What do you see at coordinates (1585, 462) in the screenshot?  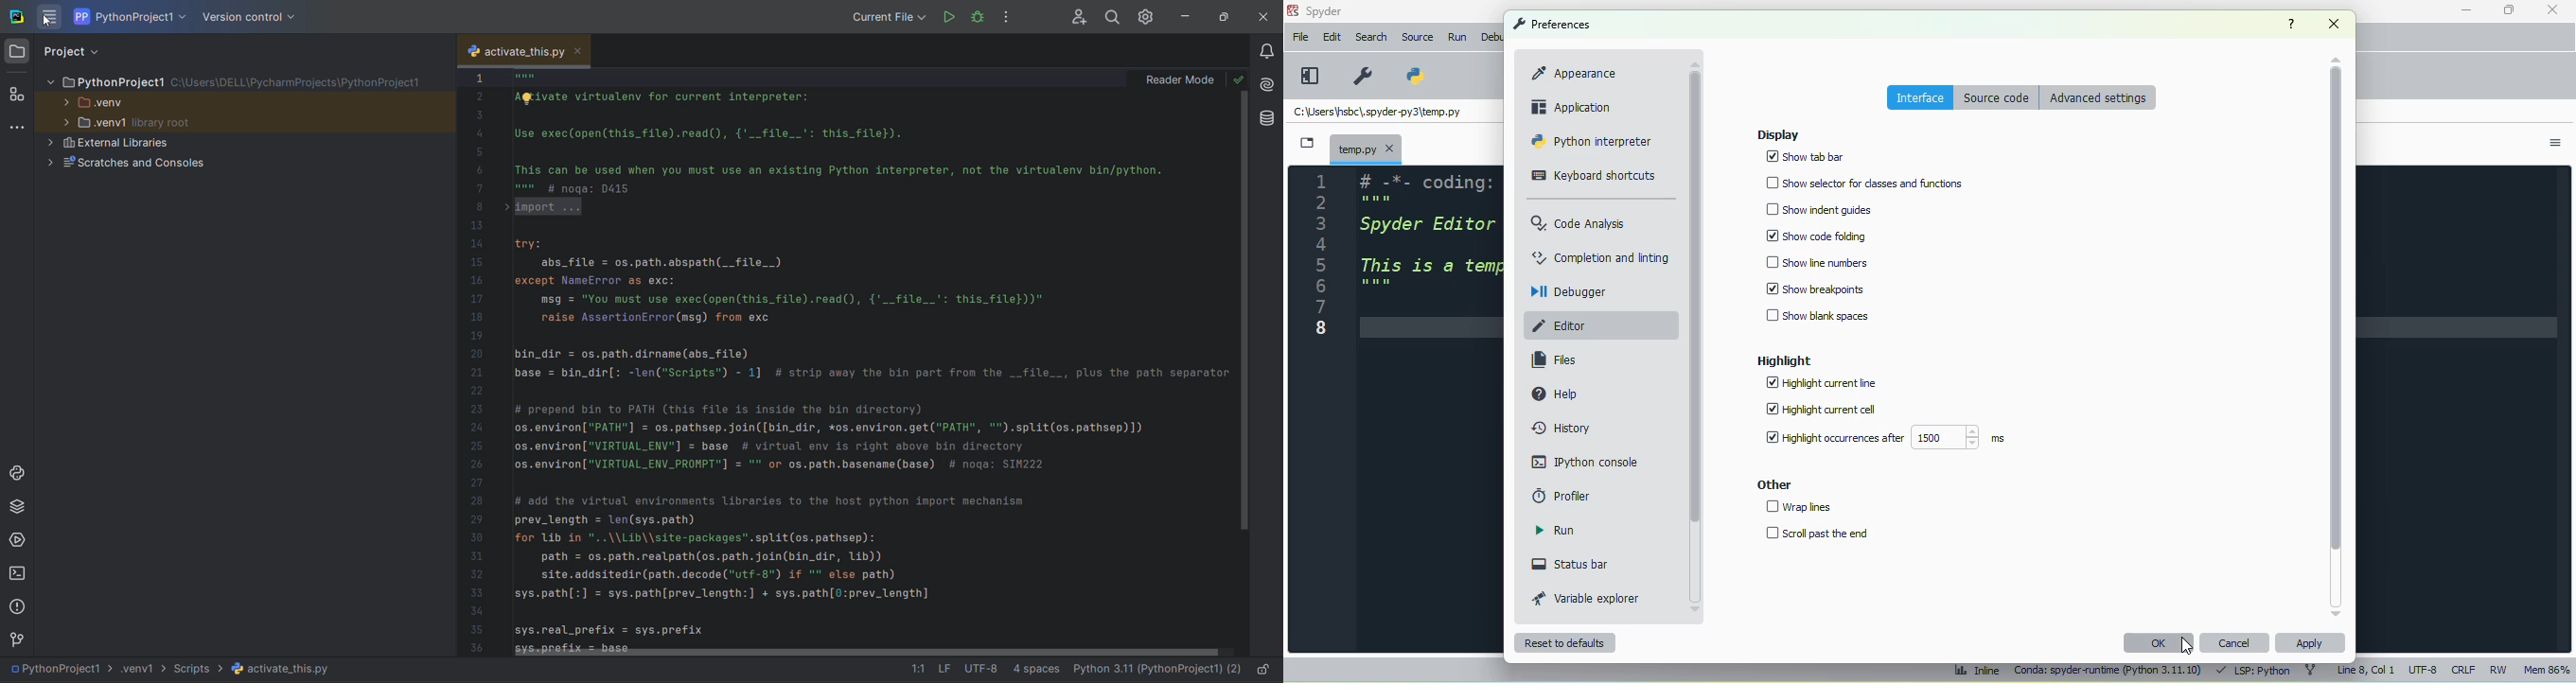 I see `IPython console` at bounding box center [1585, 462].